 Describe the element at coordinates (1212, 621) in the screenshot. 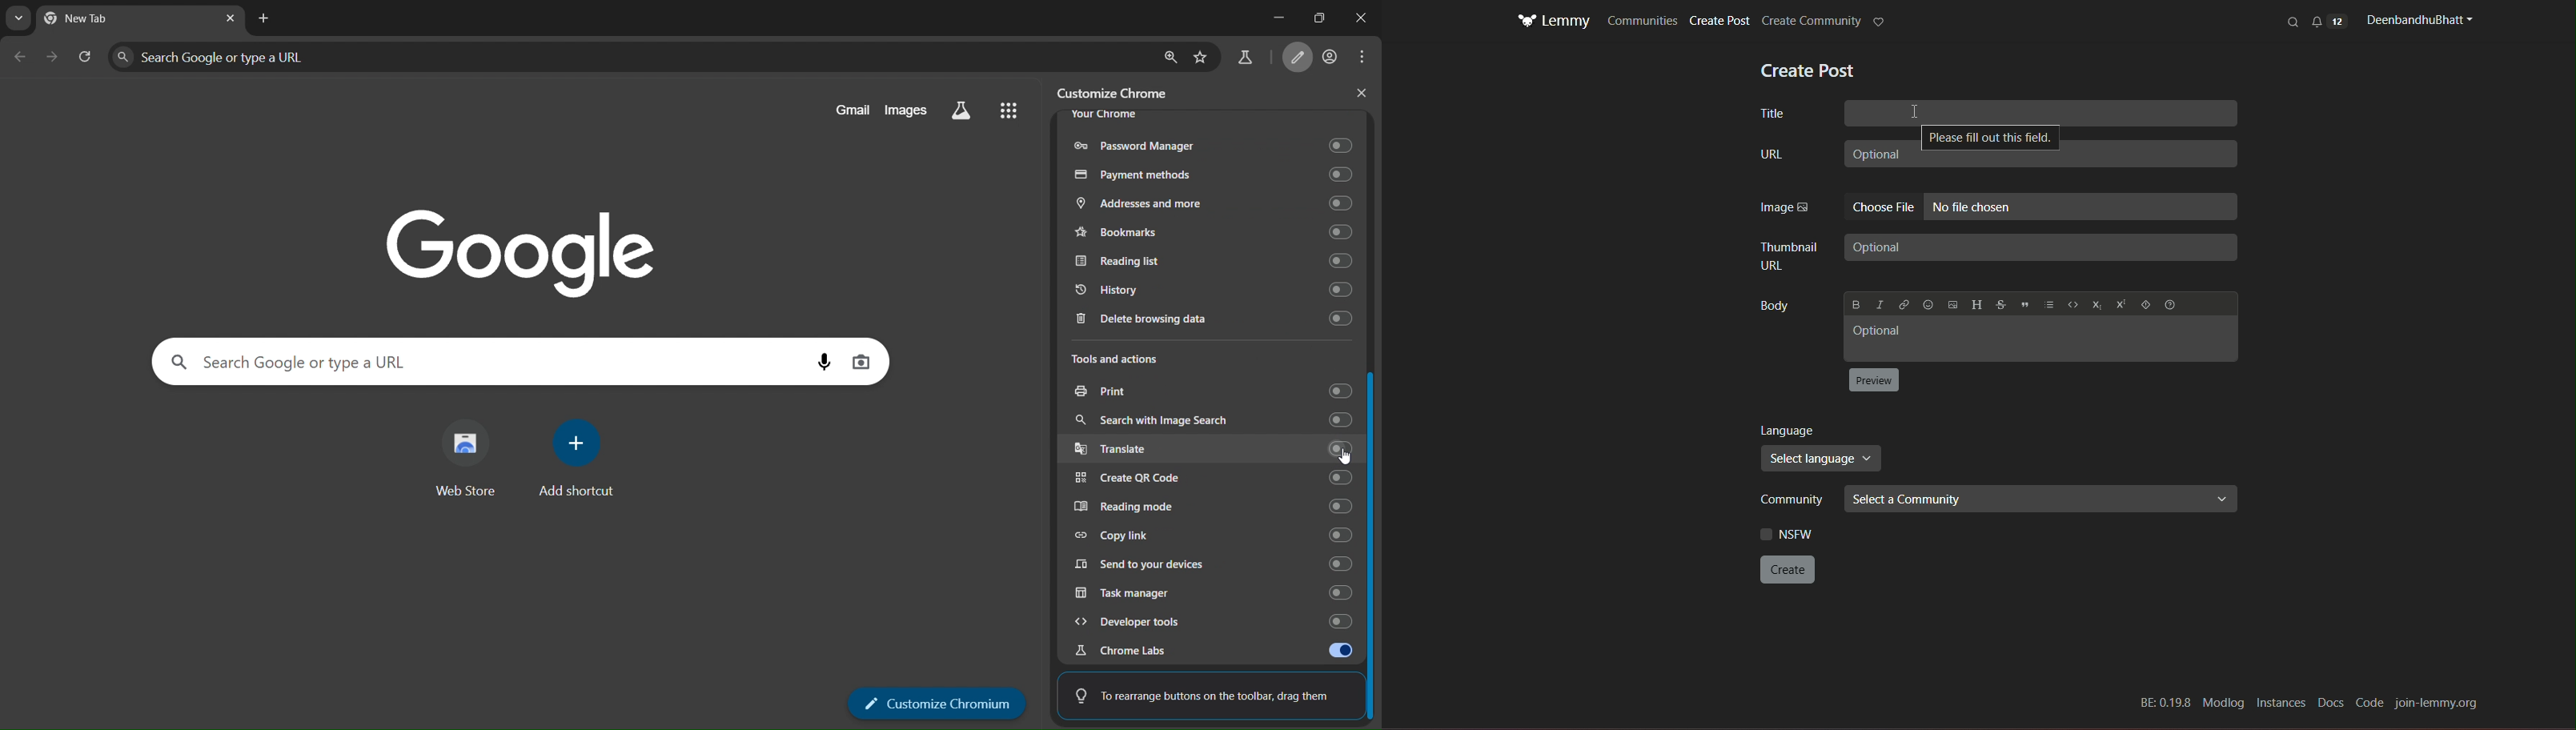

I see `developer tools` at that location.